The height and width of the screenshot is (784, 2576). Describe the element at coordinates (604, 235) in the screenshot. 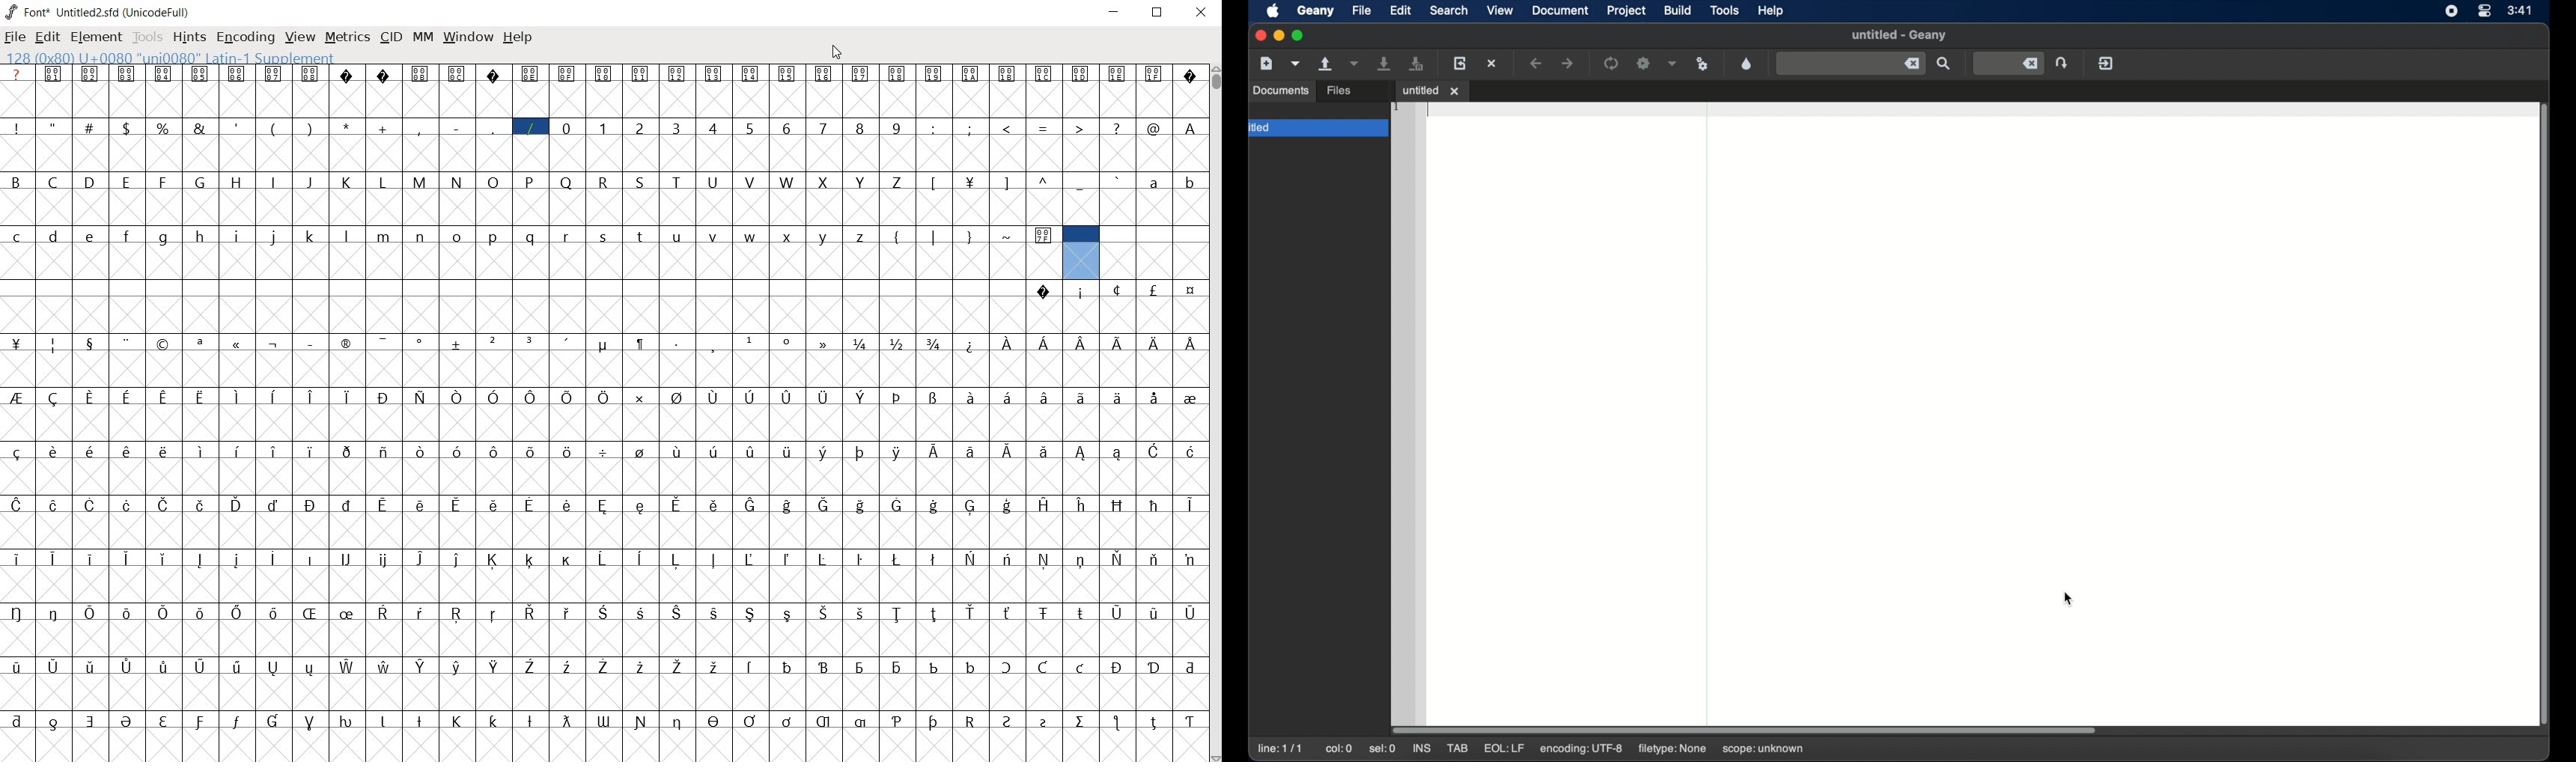

I see `s` at that location.